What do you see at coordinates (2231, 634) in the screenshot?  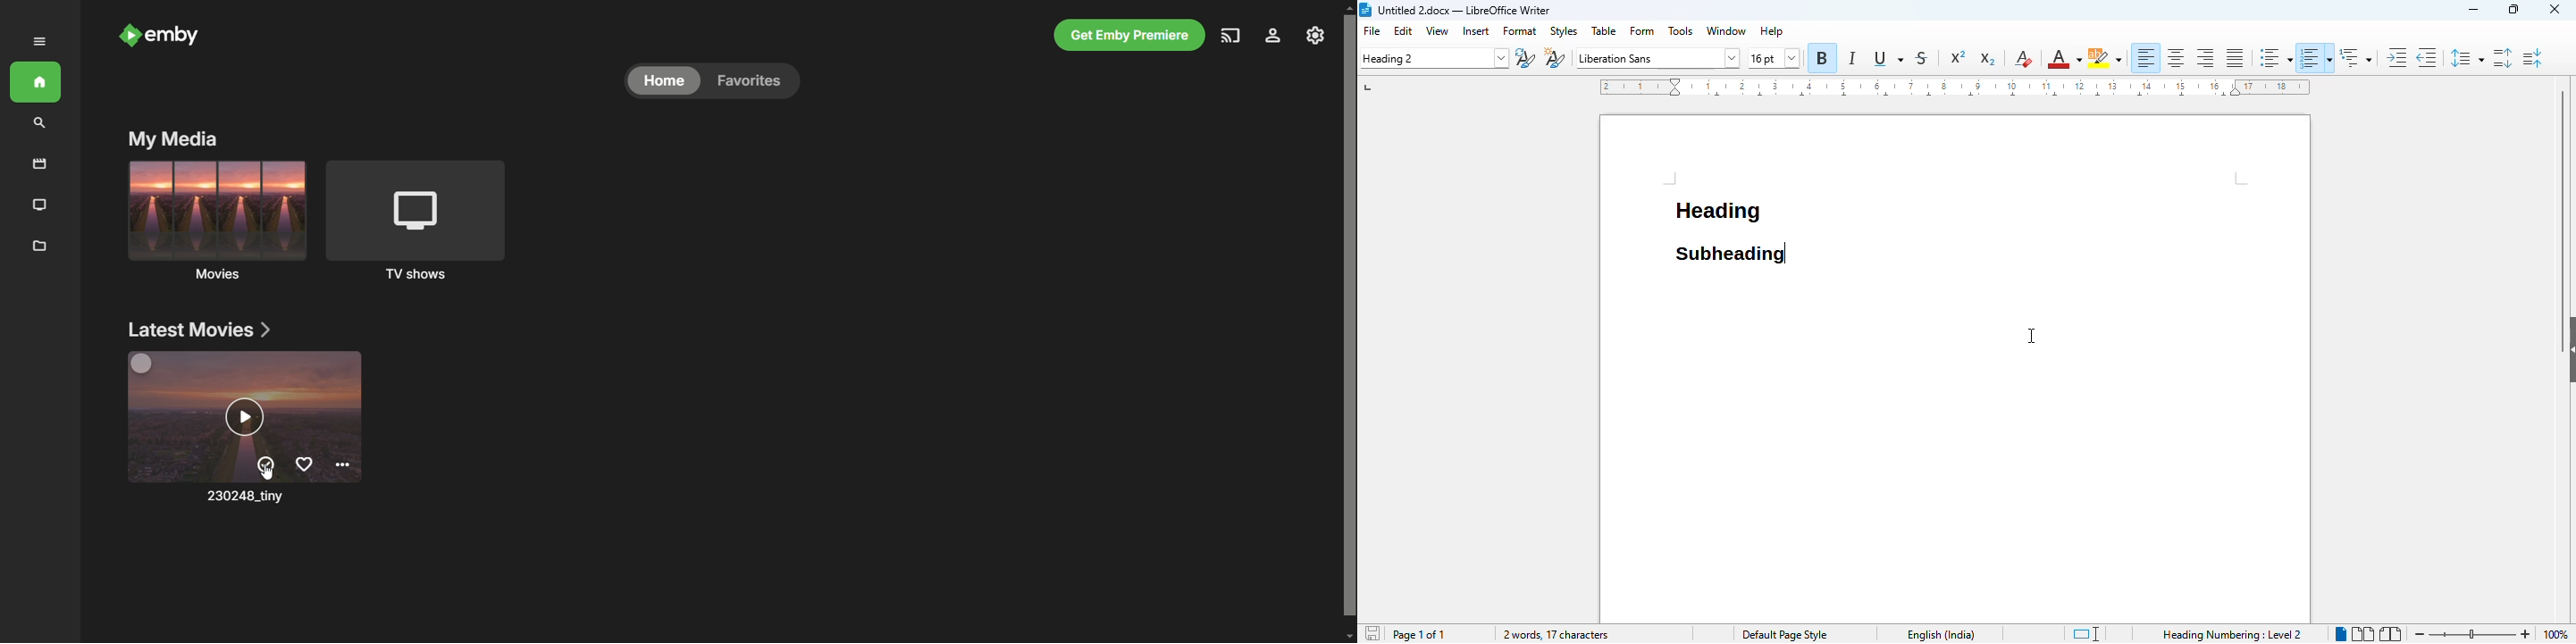 I see `heading numbering: level 2` at bounding box center [2231, 634].